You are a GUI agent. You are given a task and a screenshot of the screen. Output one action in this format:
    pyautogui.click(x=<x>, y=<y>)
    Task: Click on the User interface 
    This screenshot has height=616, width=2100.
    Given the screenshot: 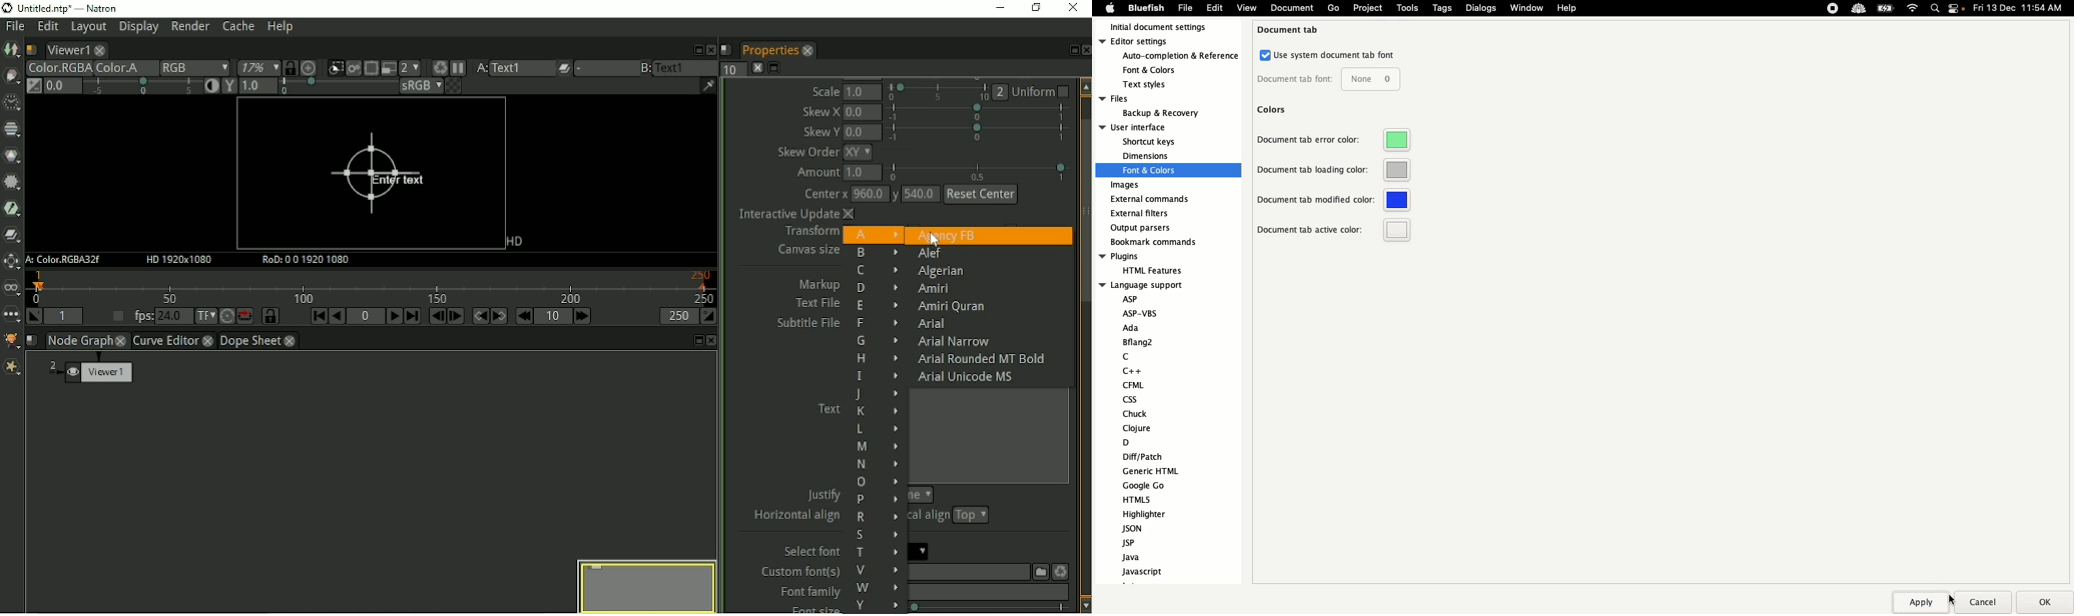 What is the action you would take?
    pyautogui.click(x=1145, y=127)
    